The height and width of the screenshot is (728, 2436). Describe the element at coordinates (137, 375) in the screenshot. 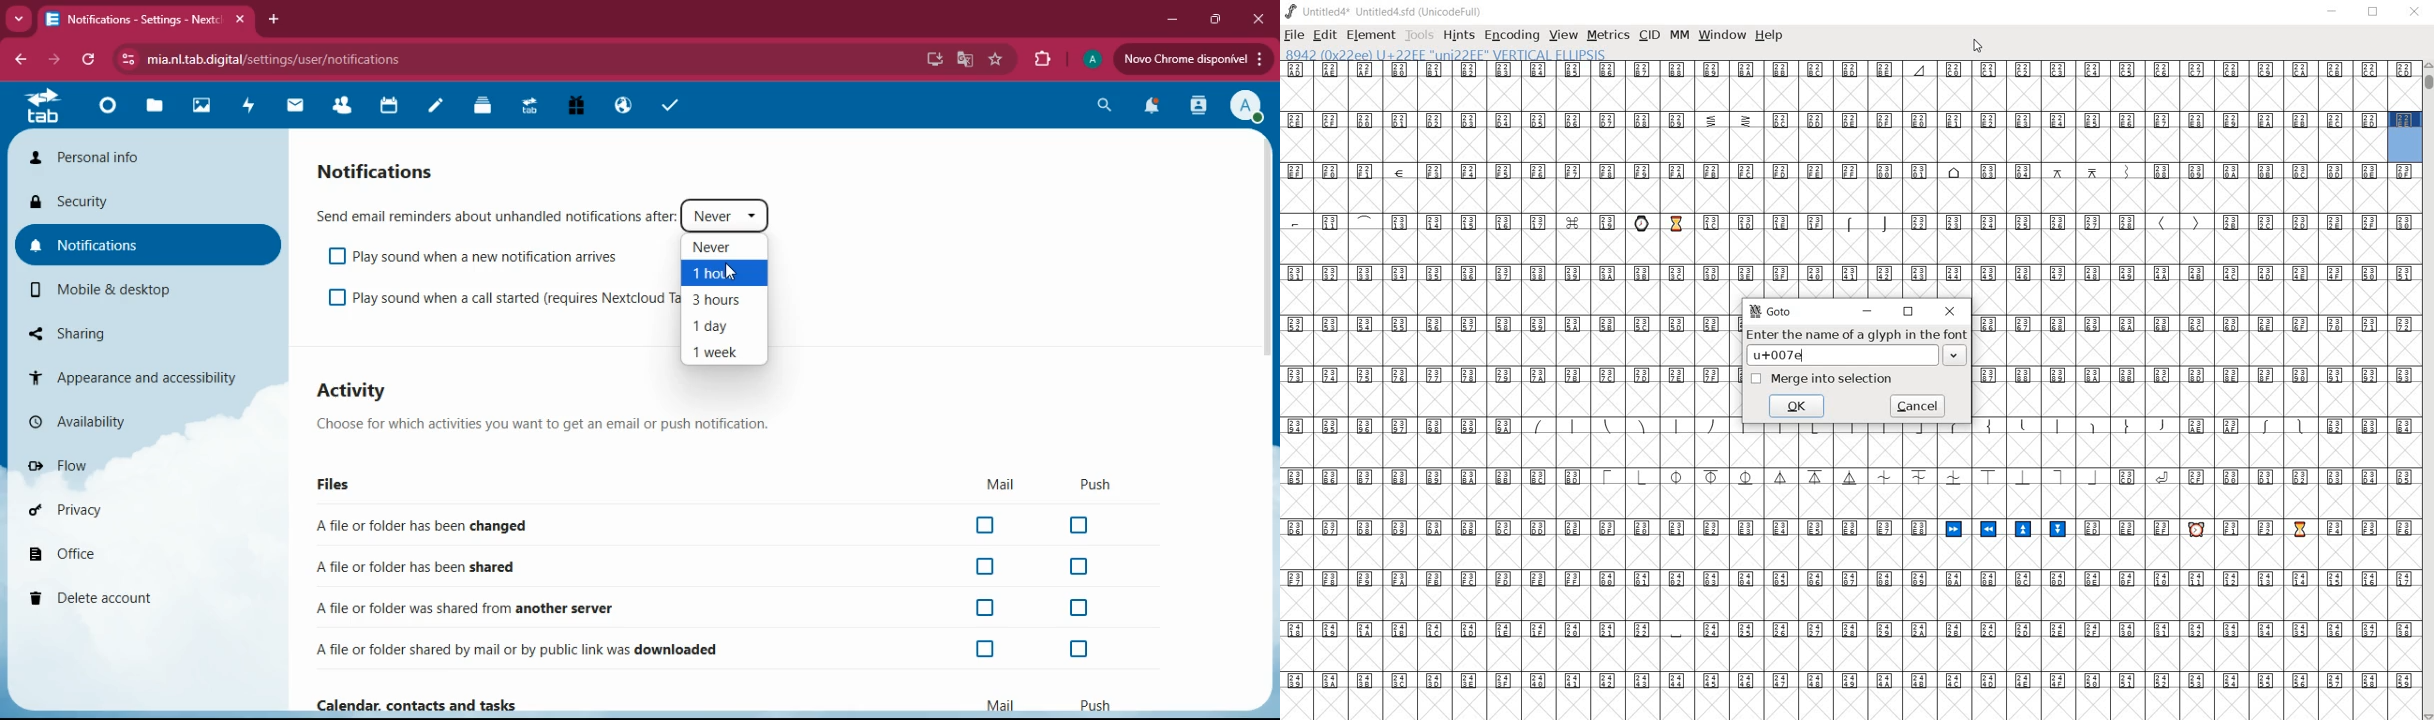

I see `appearance` at that location.